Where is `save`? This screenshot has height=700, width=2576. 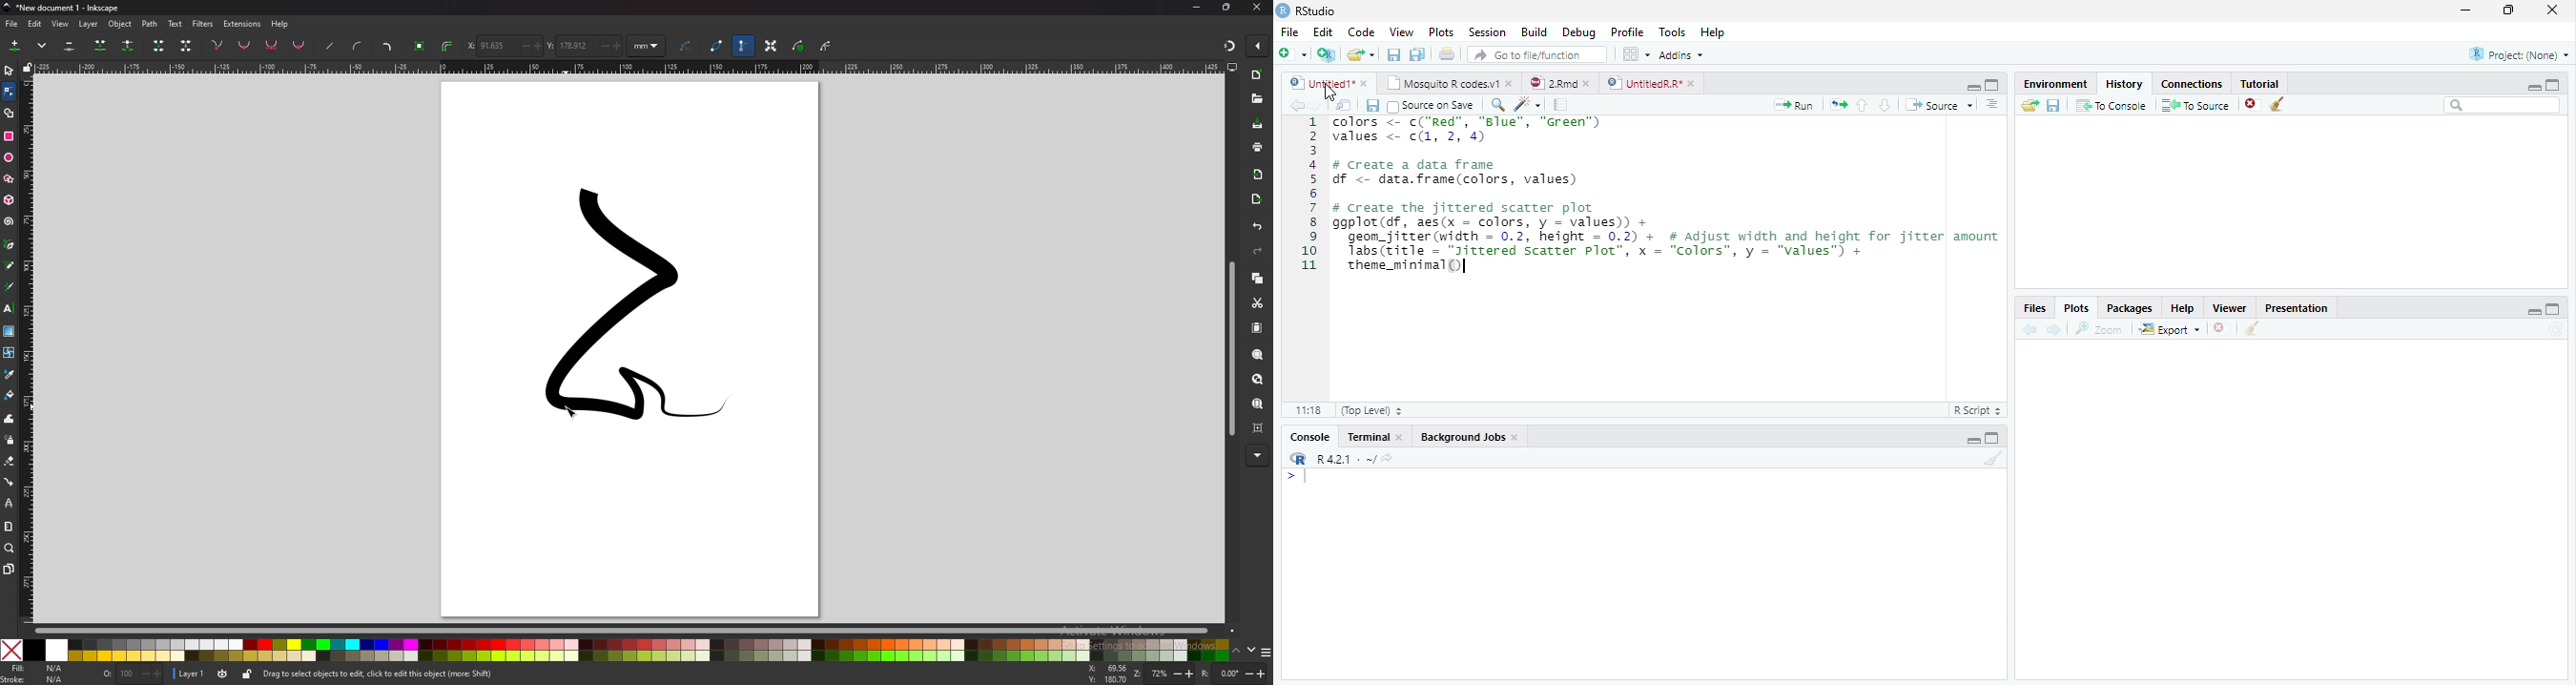
save is located at coordinates (1257, 125).